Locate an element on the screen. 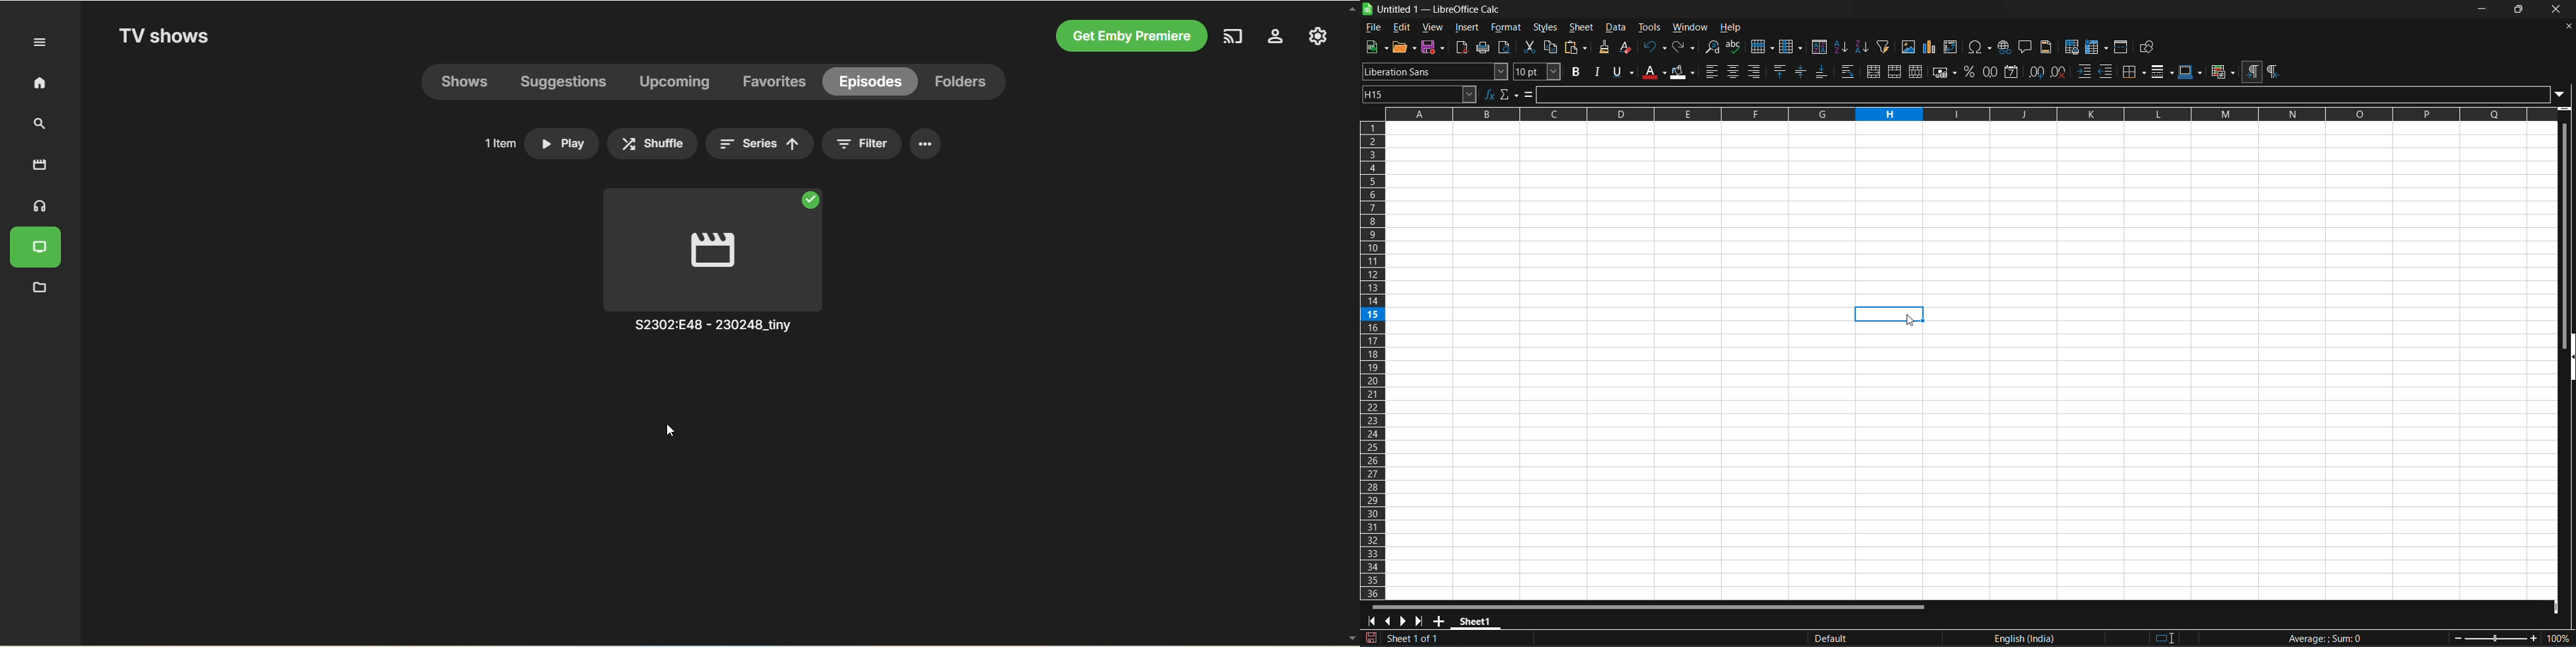 The image size is (2576, 672). function wizard is located at coordinates (1490, 94).